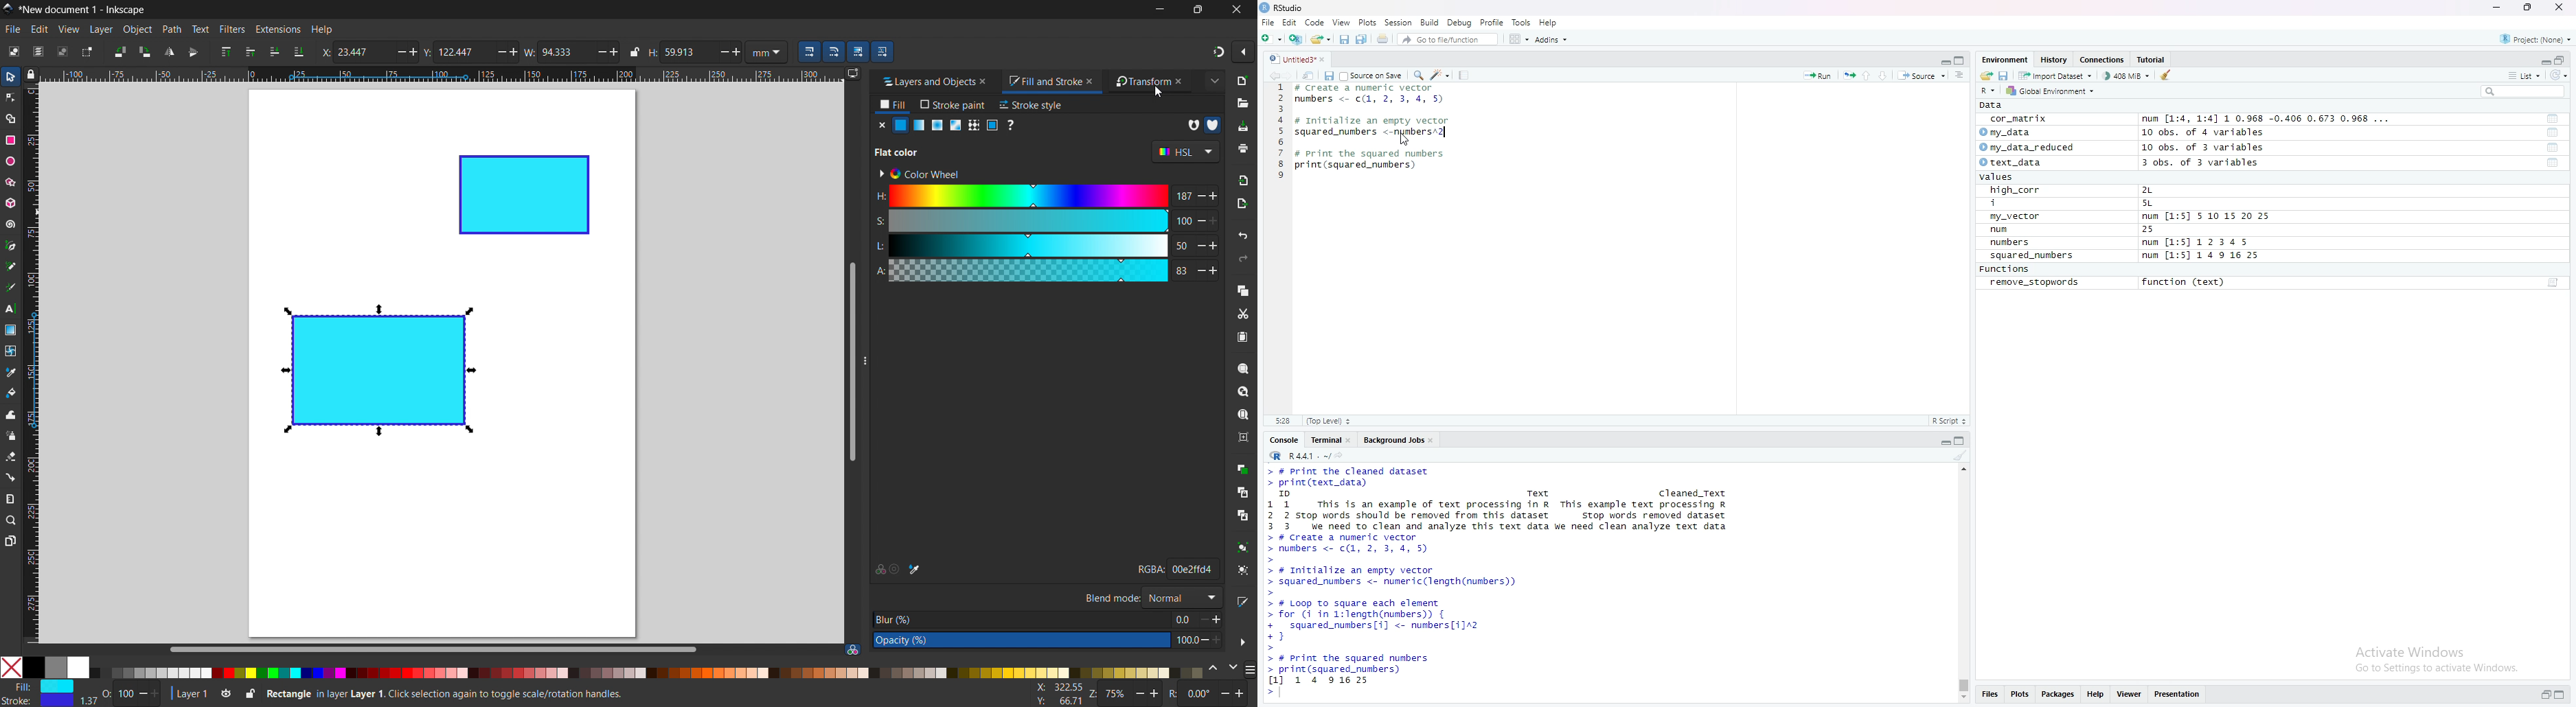  Describe the element at coordinates (2055, 75) in the screenshot. I see `Import Dataset` at that location.